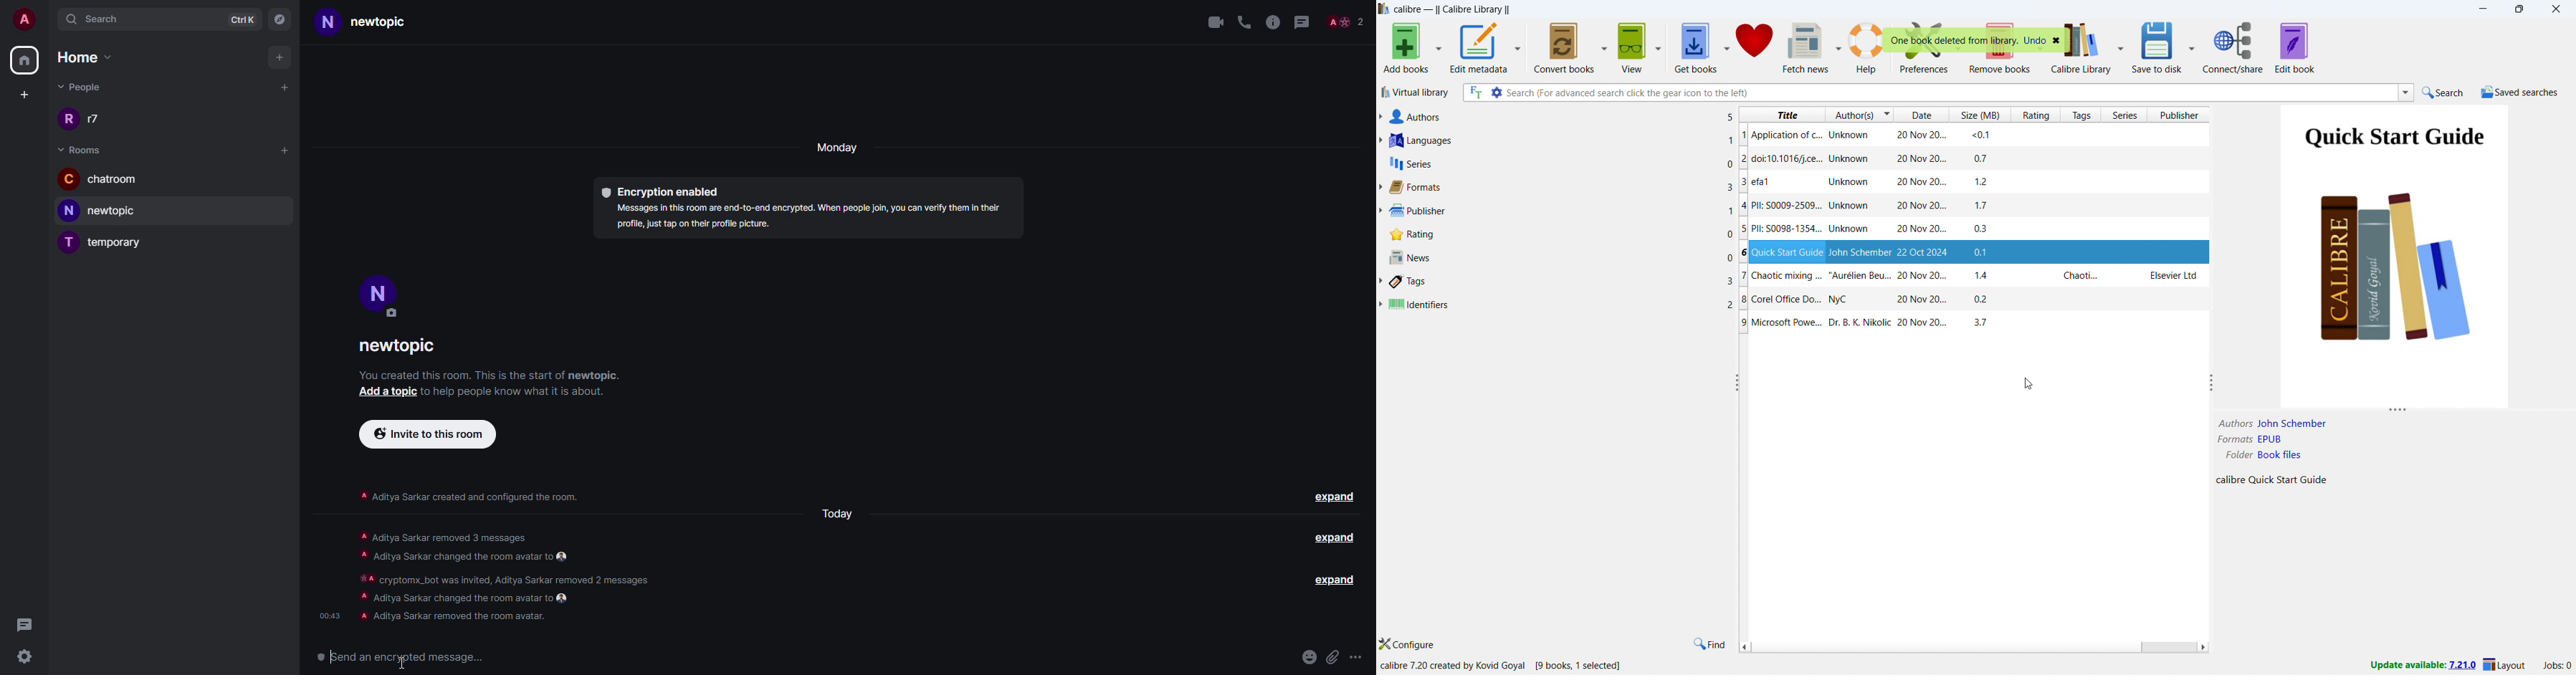 Image resolution: width=2576 pixels, height=700 pixels. What do you see at coordinates (1857, 114) in the screenshot?
I see `sort by authors` at bounding box center [1857, 114].